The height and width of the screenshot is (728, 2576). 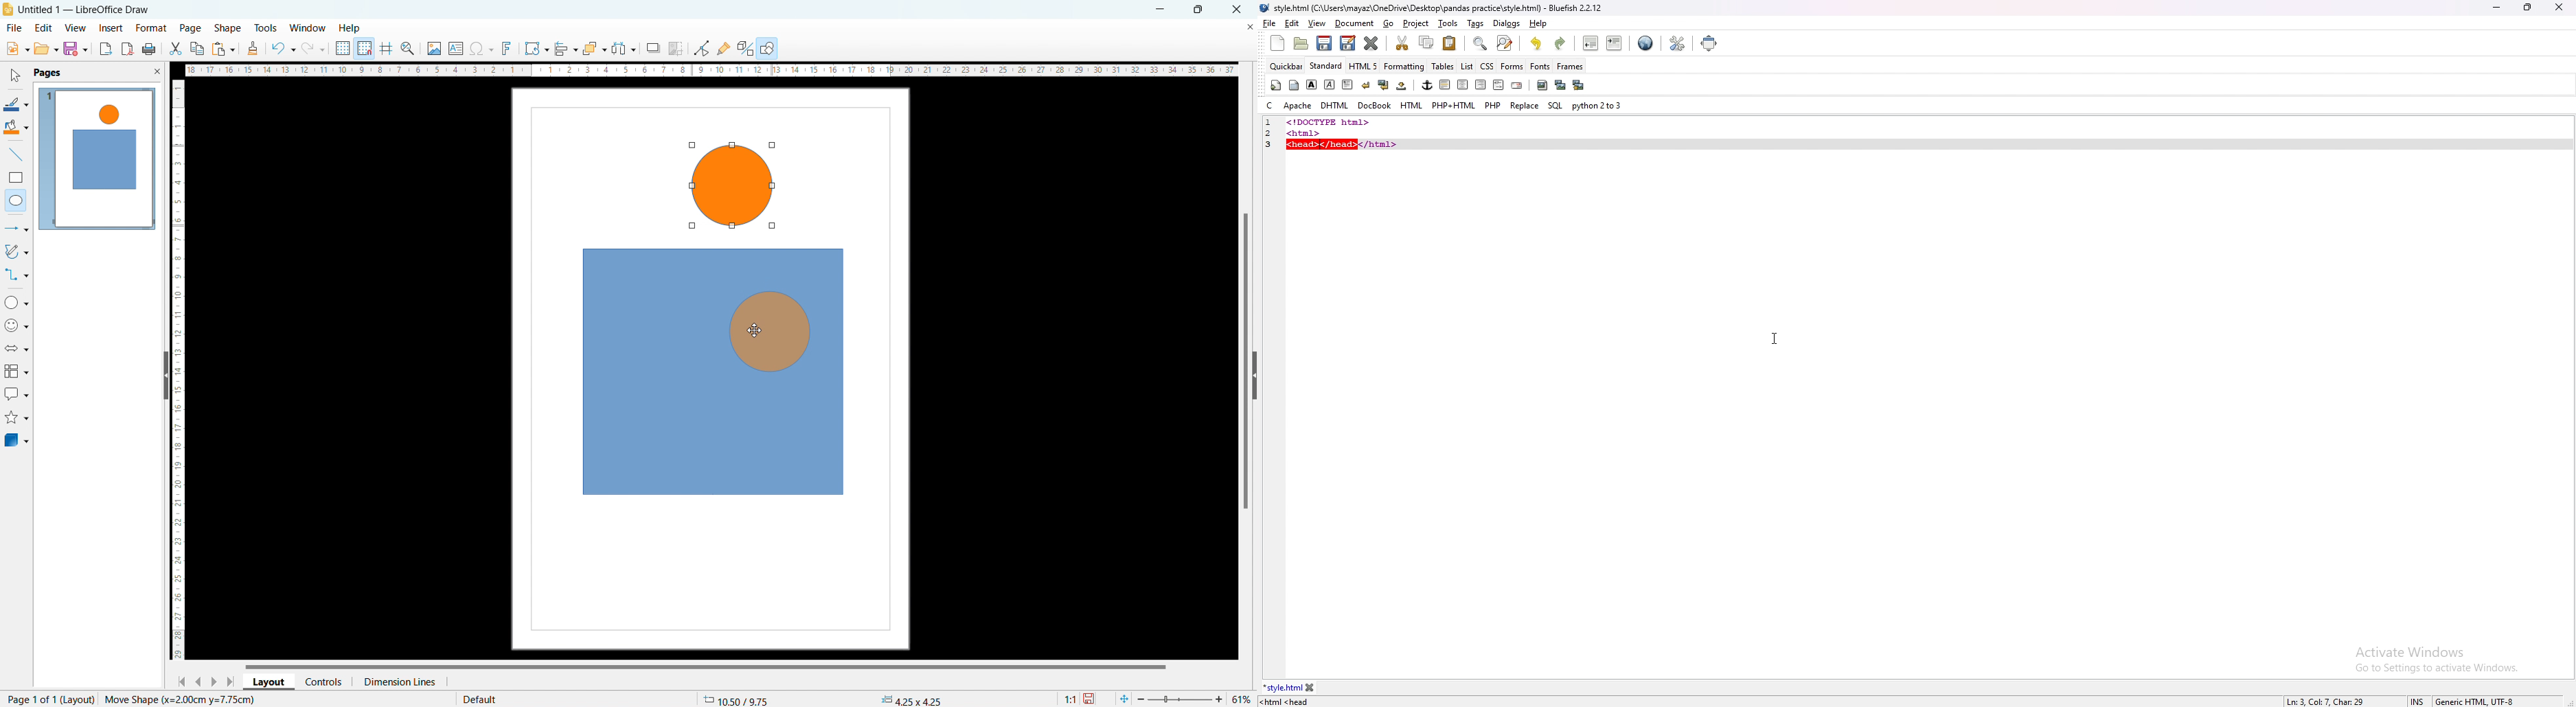 I want to click on stars and banners, so click(x=16, y=419).